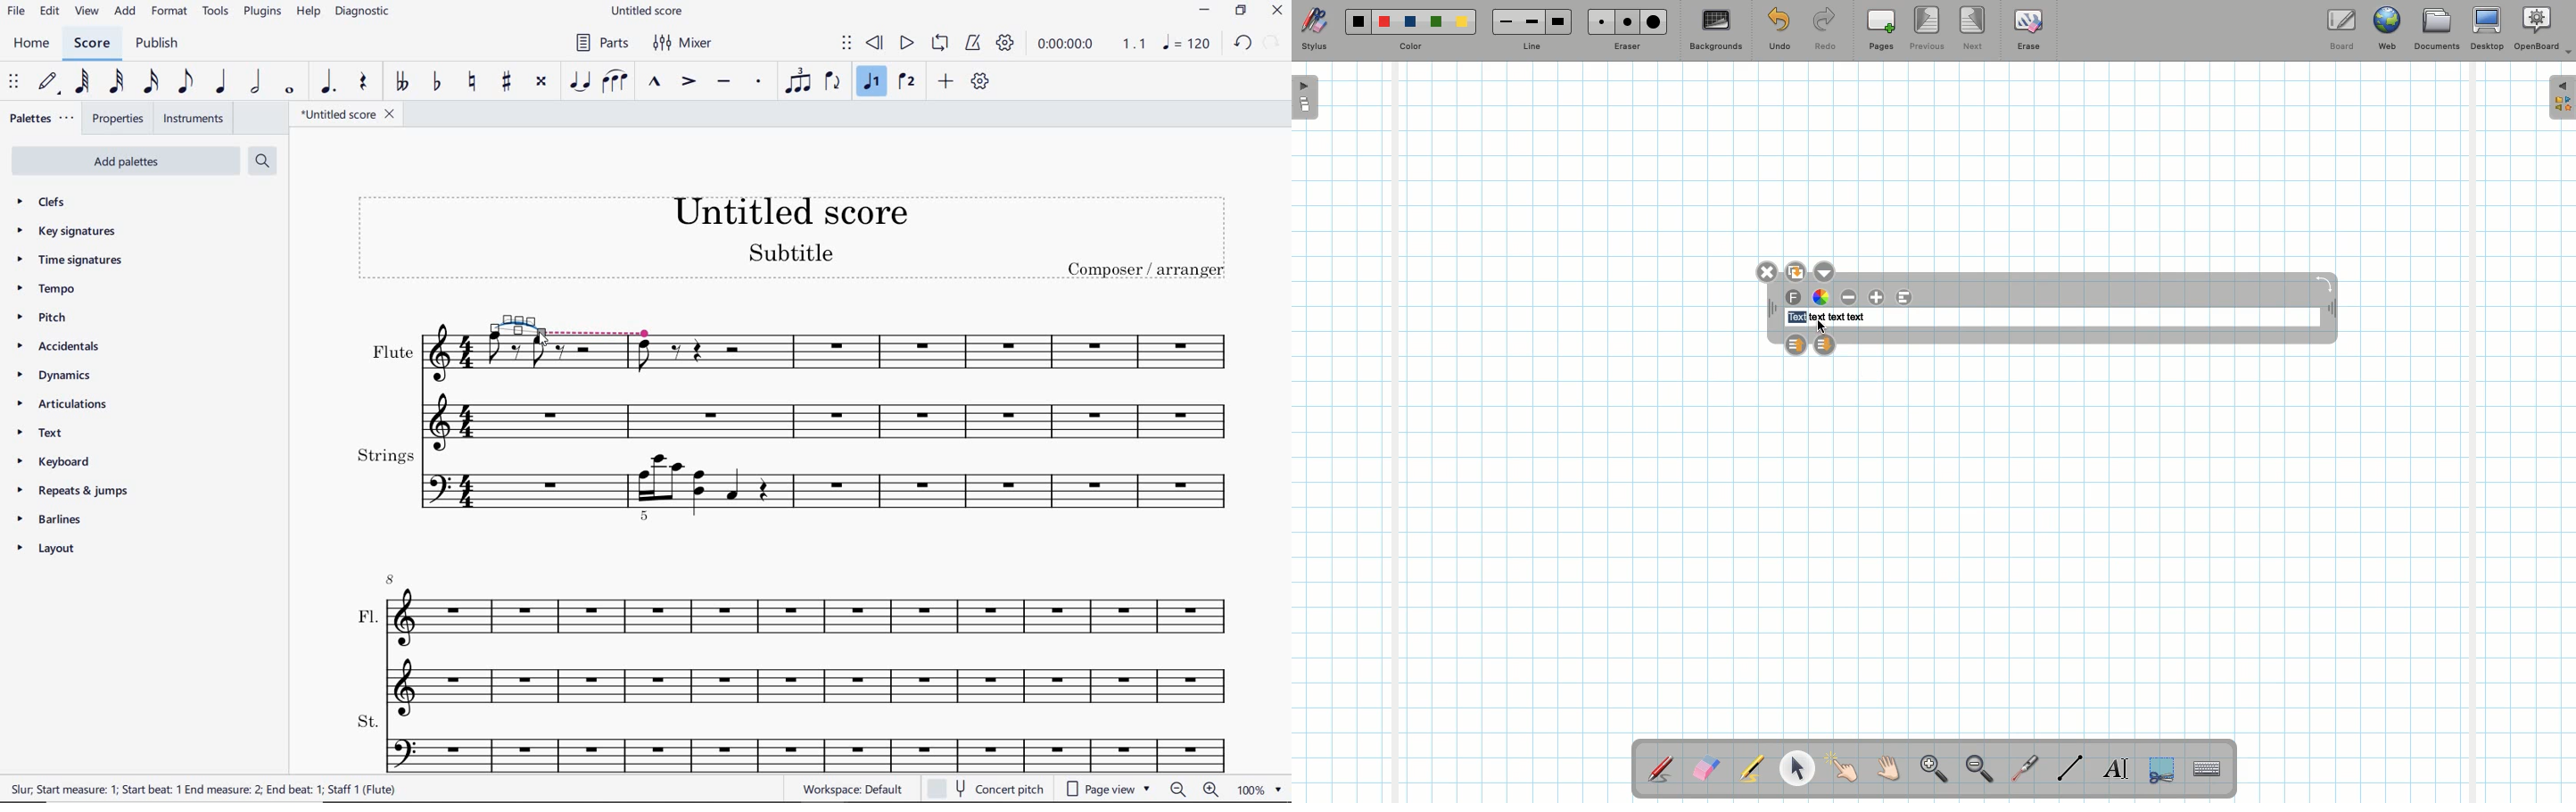 The height and width of the screenshot is (812, 2576). What do you see at coordinates (1532, 47) in the screenshot?
I see `Line` at bounding box center [1532, 47].